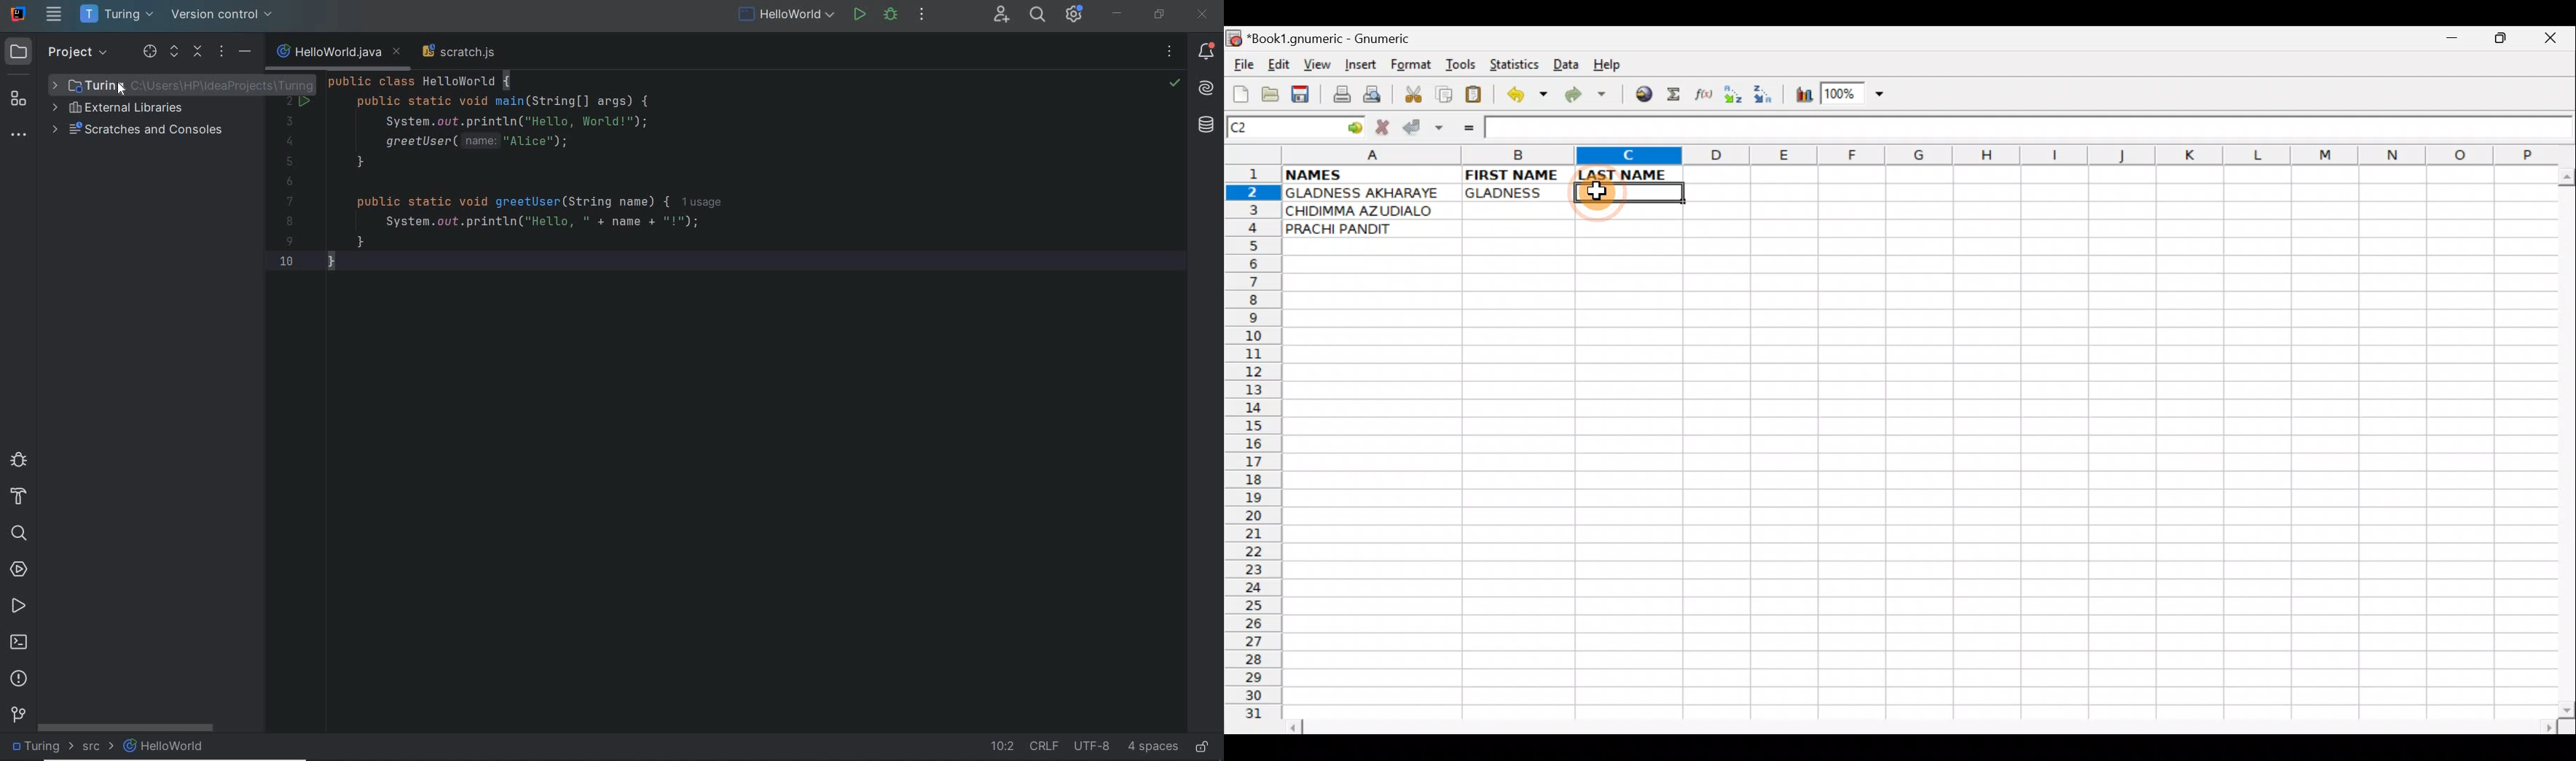  Describe the element at coordinates (1313, 64) in the screenshot. I see `View` at that location.